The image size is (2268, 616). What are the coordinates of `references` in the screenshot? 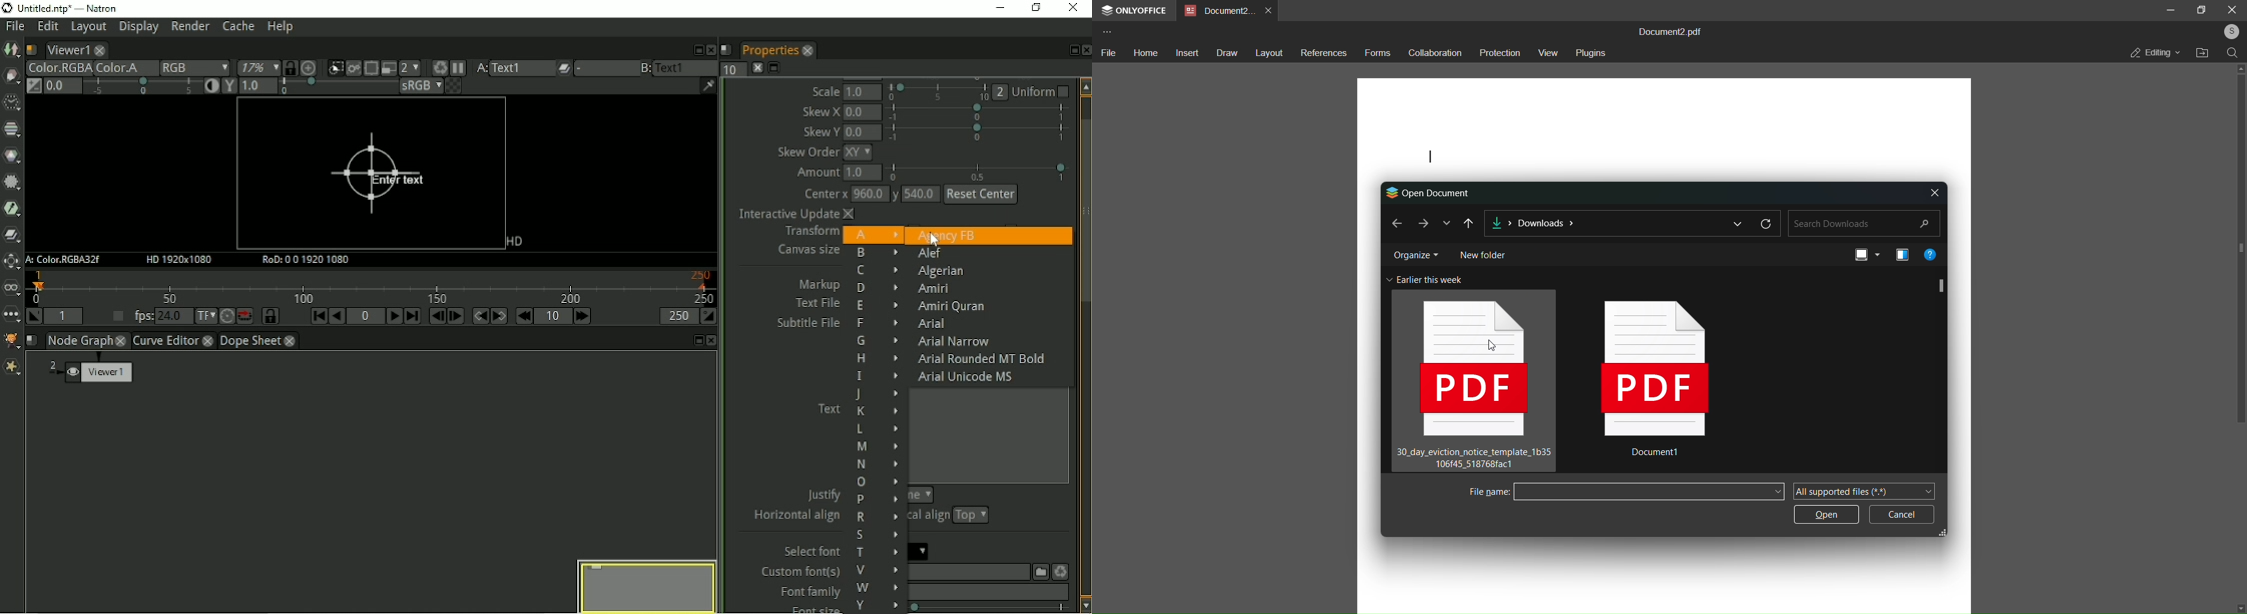 It's located at (1324, 54).